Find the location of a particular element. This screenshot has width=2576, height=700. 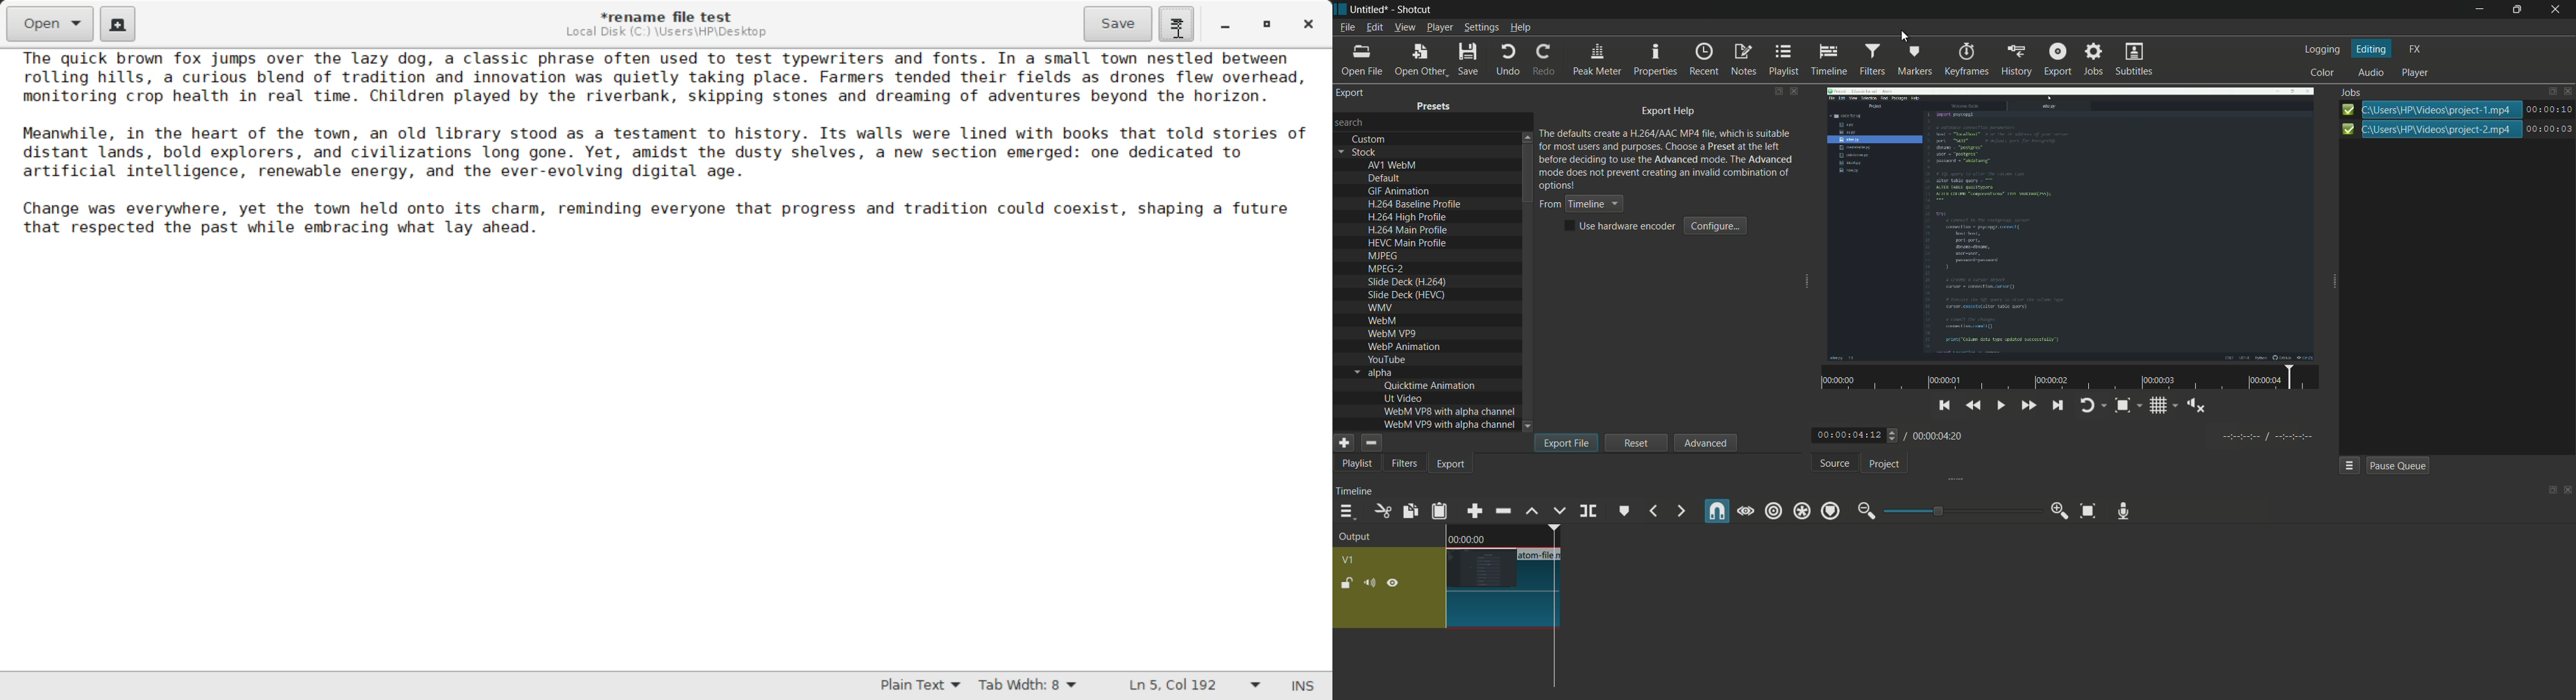

time is located at coordinates (1466, 539).